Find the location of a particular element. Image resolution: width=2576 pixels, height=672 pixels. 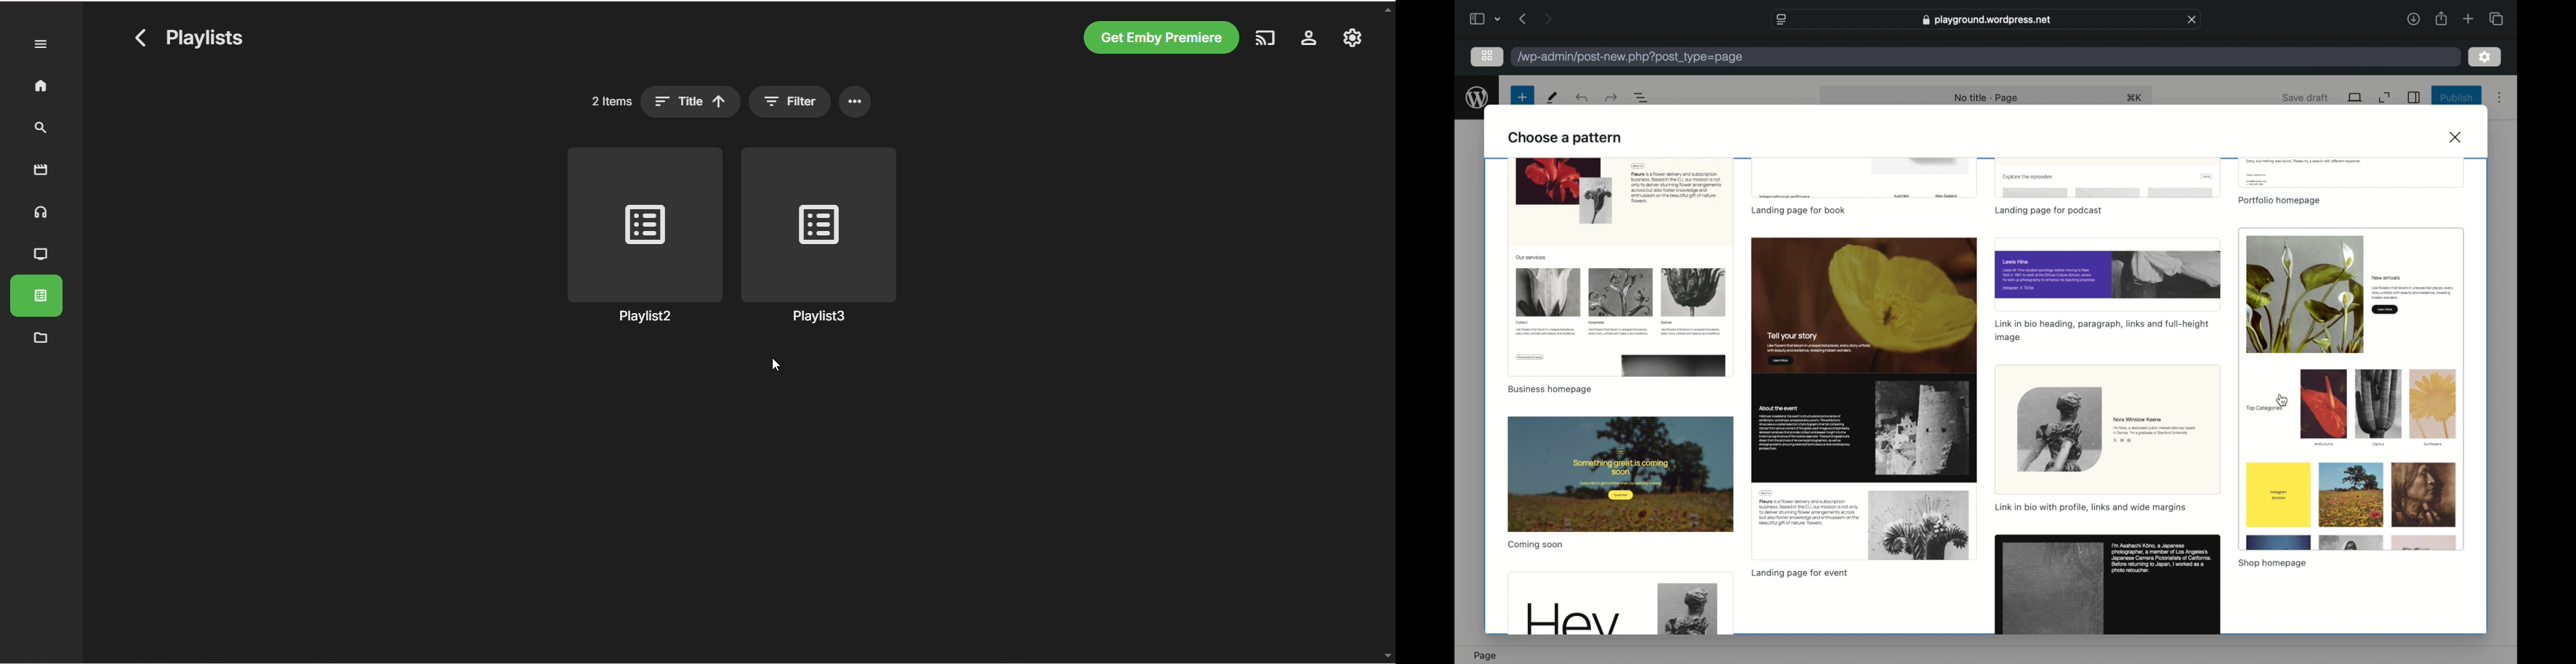

search is located at coordinates (43, 129).